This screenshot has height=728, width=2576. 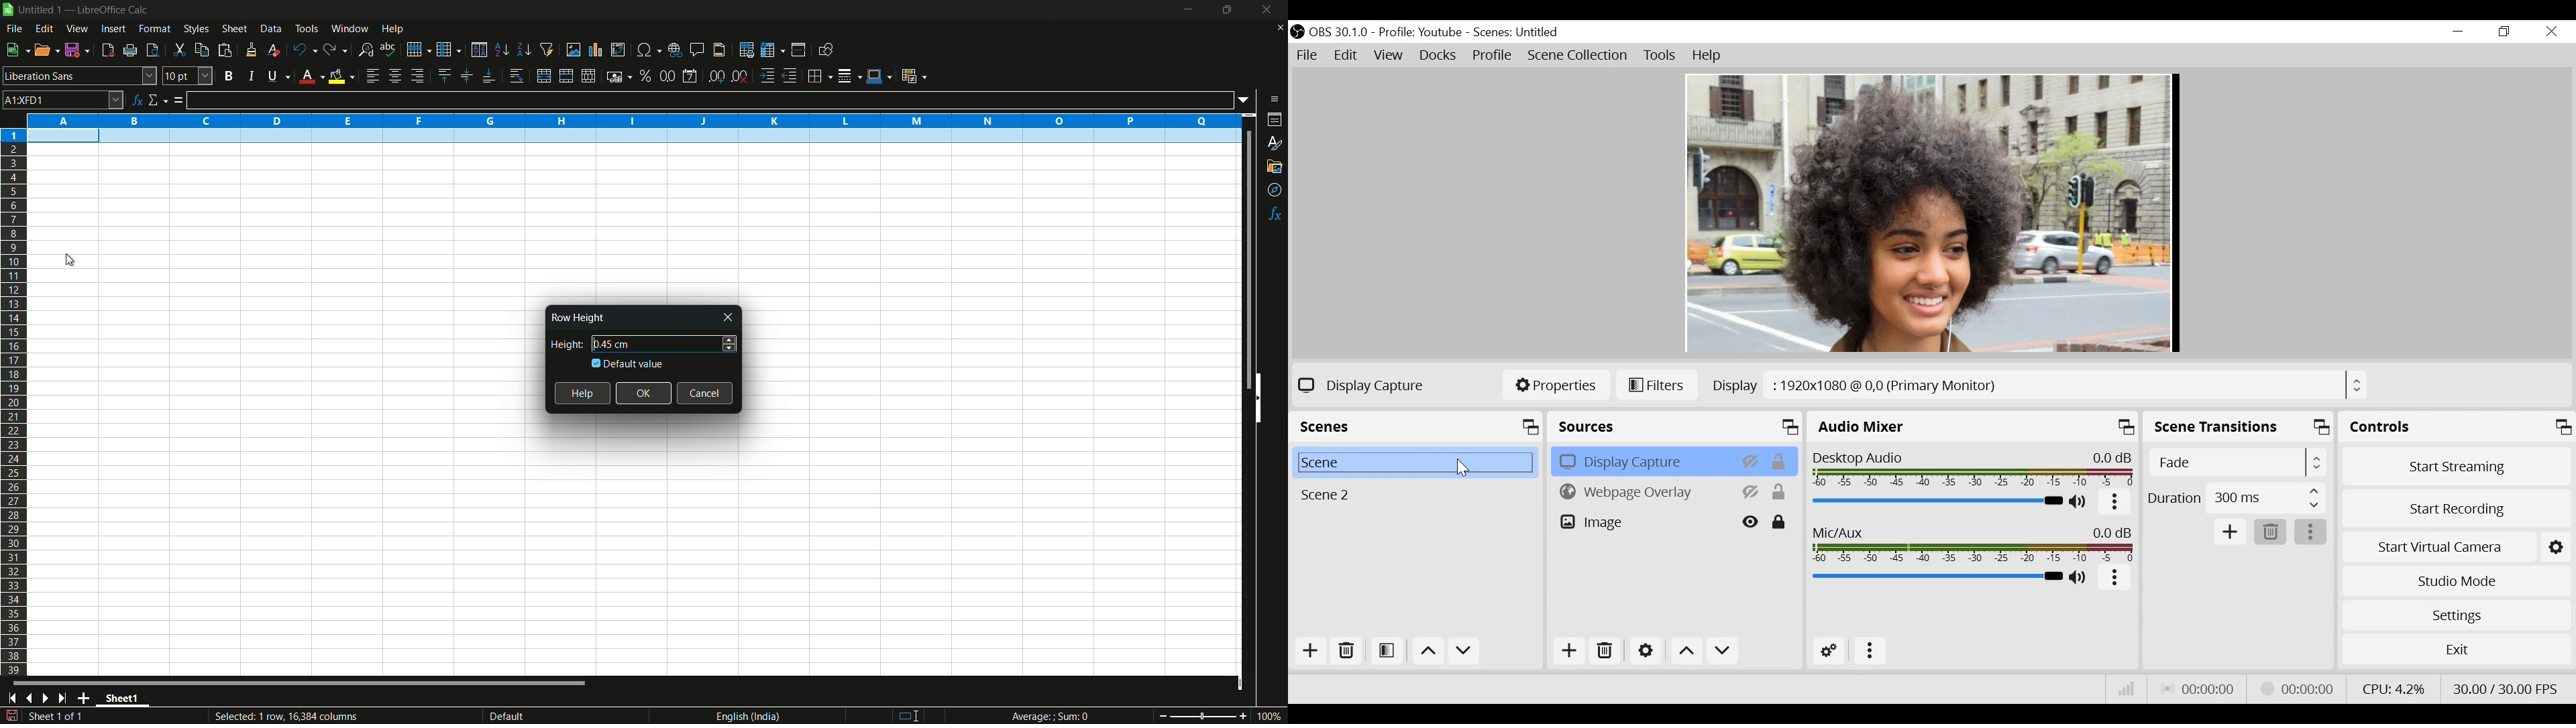 What do you see at coordinates (1555, 385) in the screenshot?
I see `Properties` at bounding box center [1555, 385].